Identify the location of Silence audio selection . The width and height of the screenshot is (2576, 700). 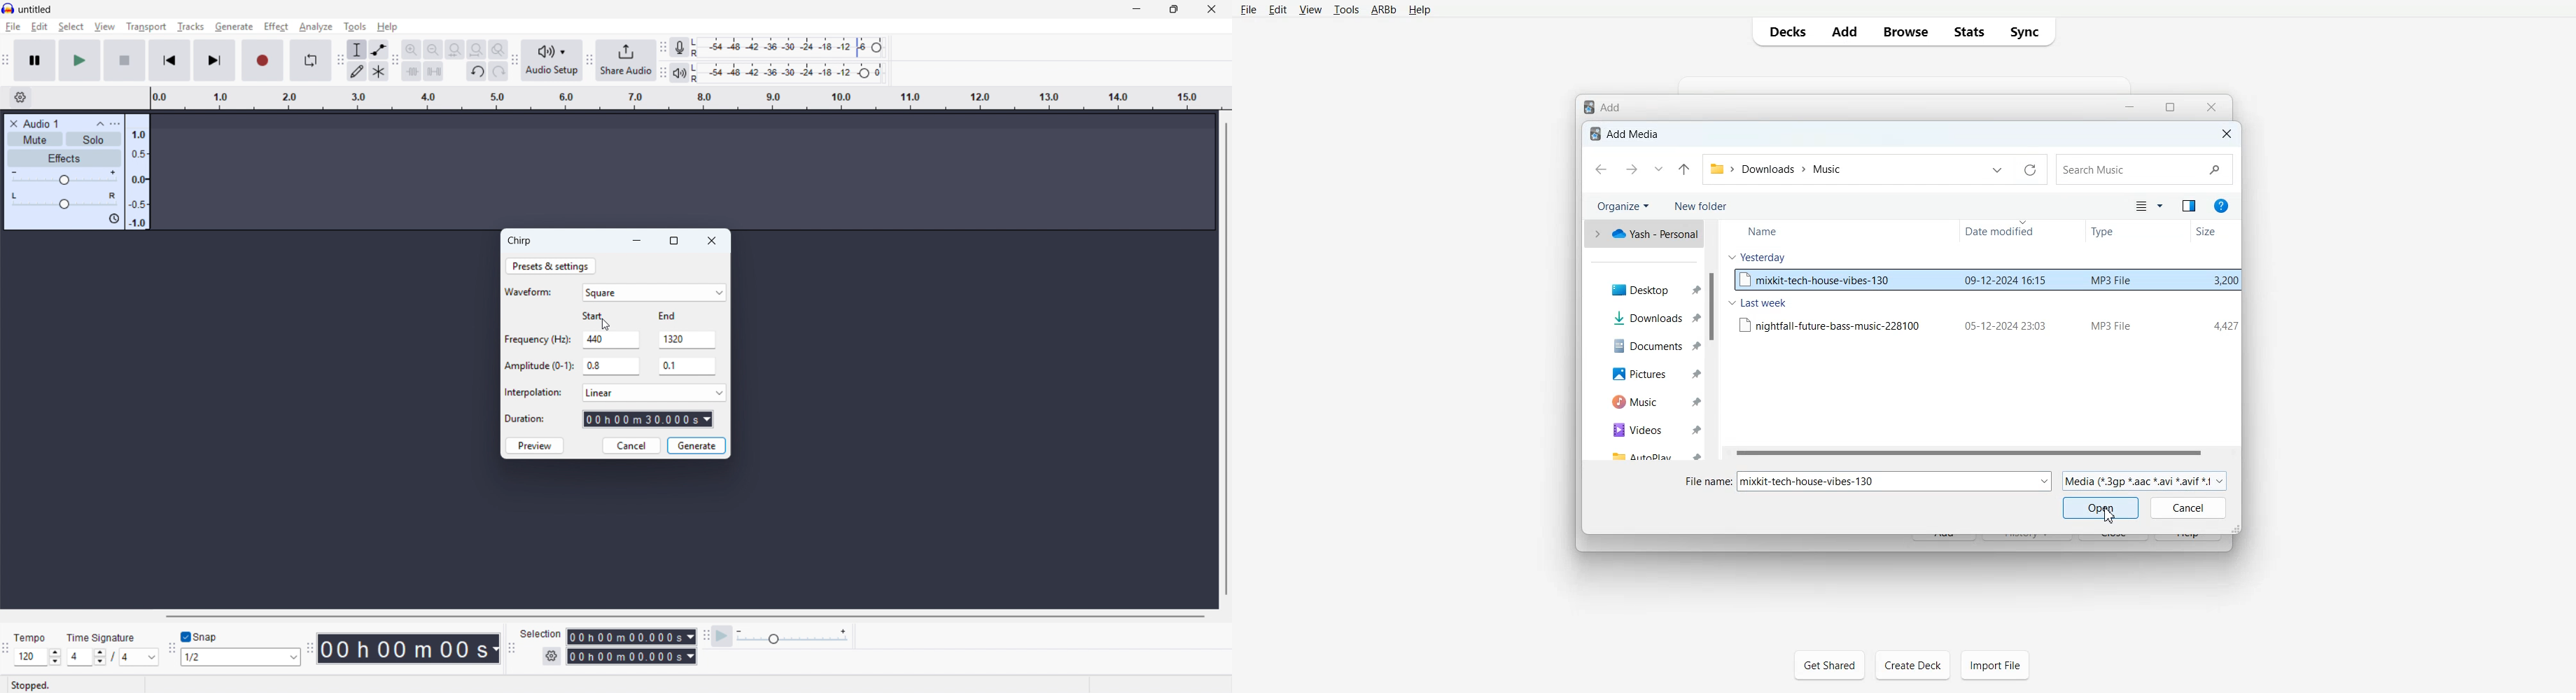
(433, 71).